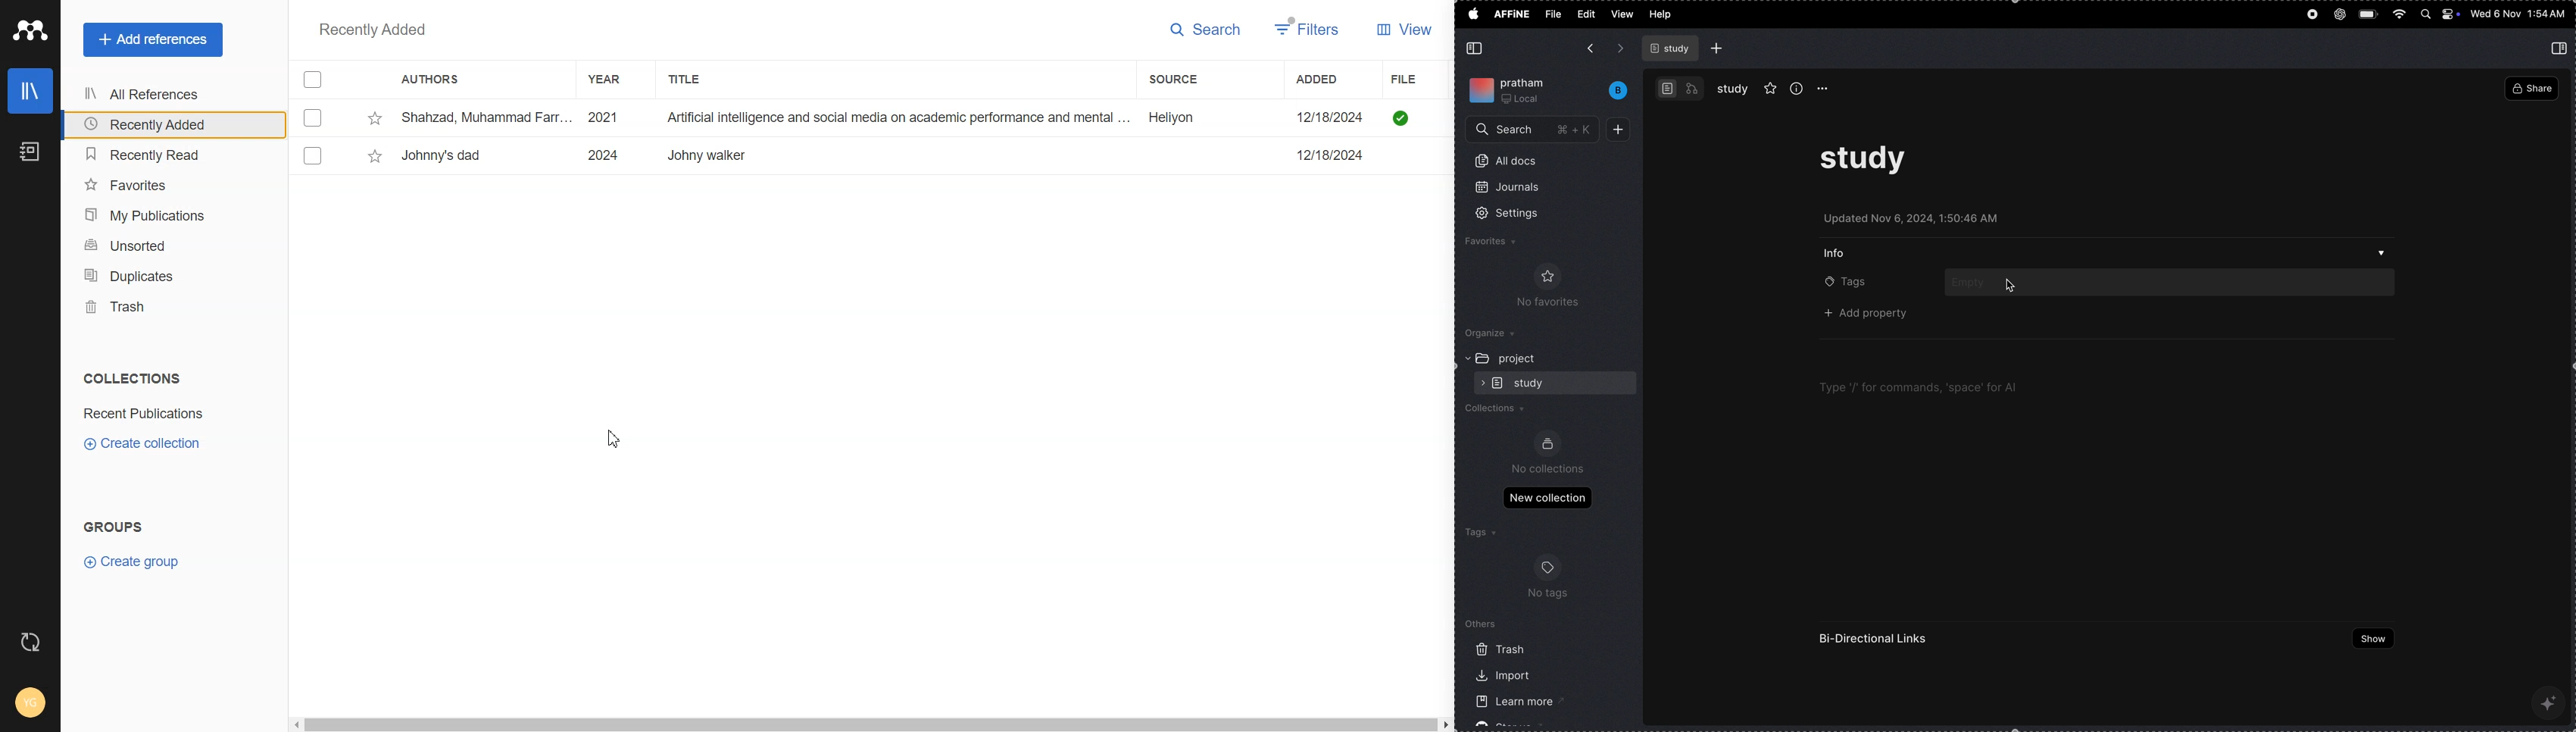  Describe the element at coordinates (1482, 623) in the screenshot. I see `others` at that location.